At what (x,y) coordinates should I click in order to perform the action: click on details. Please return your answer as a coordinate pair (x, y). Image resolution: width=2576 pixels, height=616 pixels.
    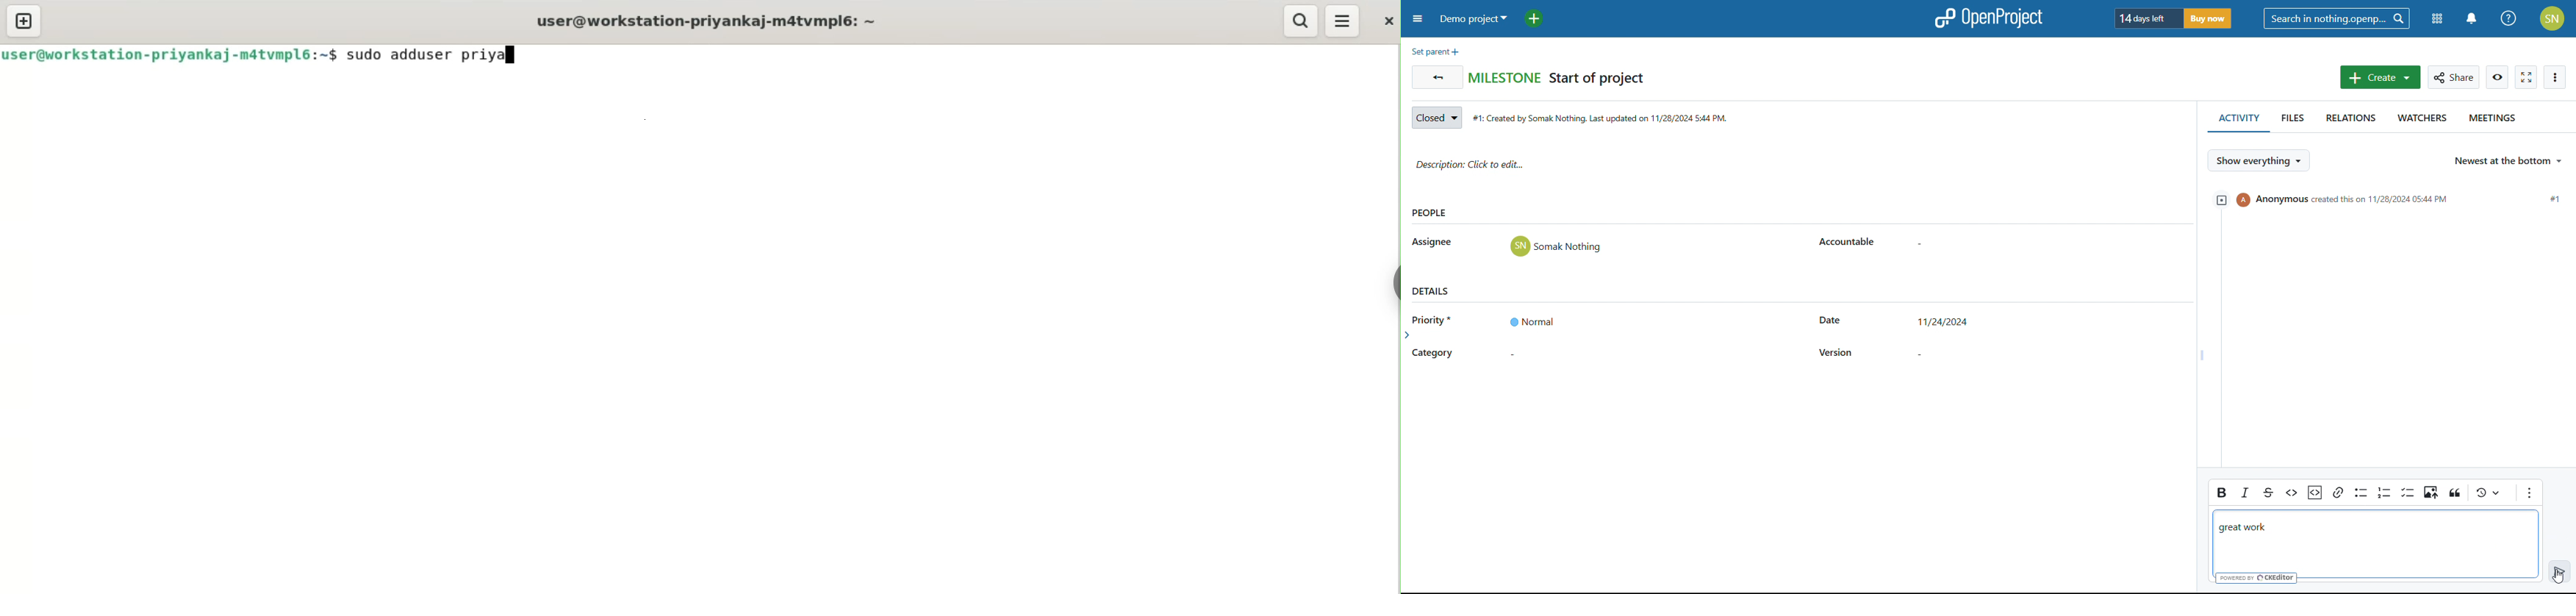
    Looking at the image, I should click on (1431, 290).